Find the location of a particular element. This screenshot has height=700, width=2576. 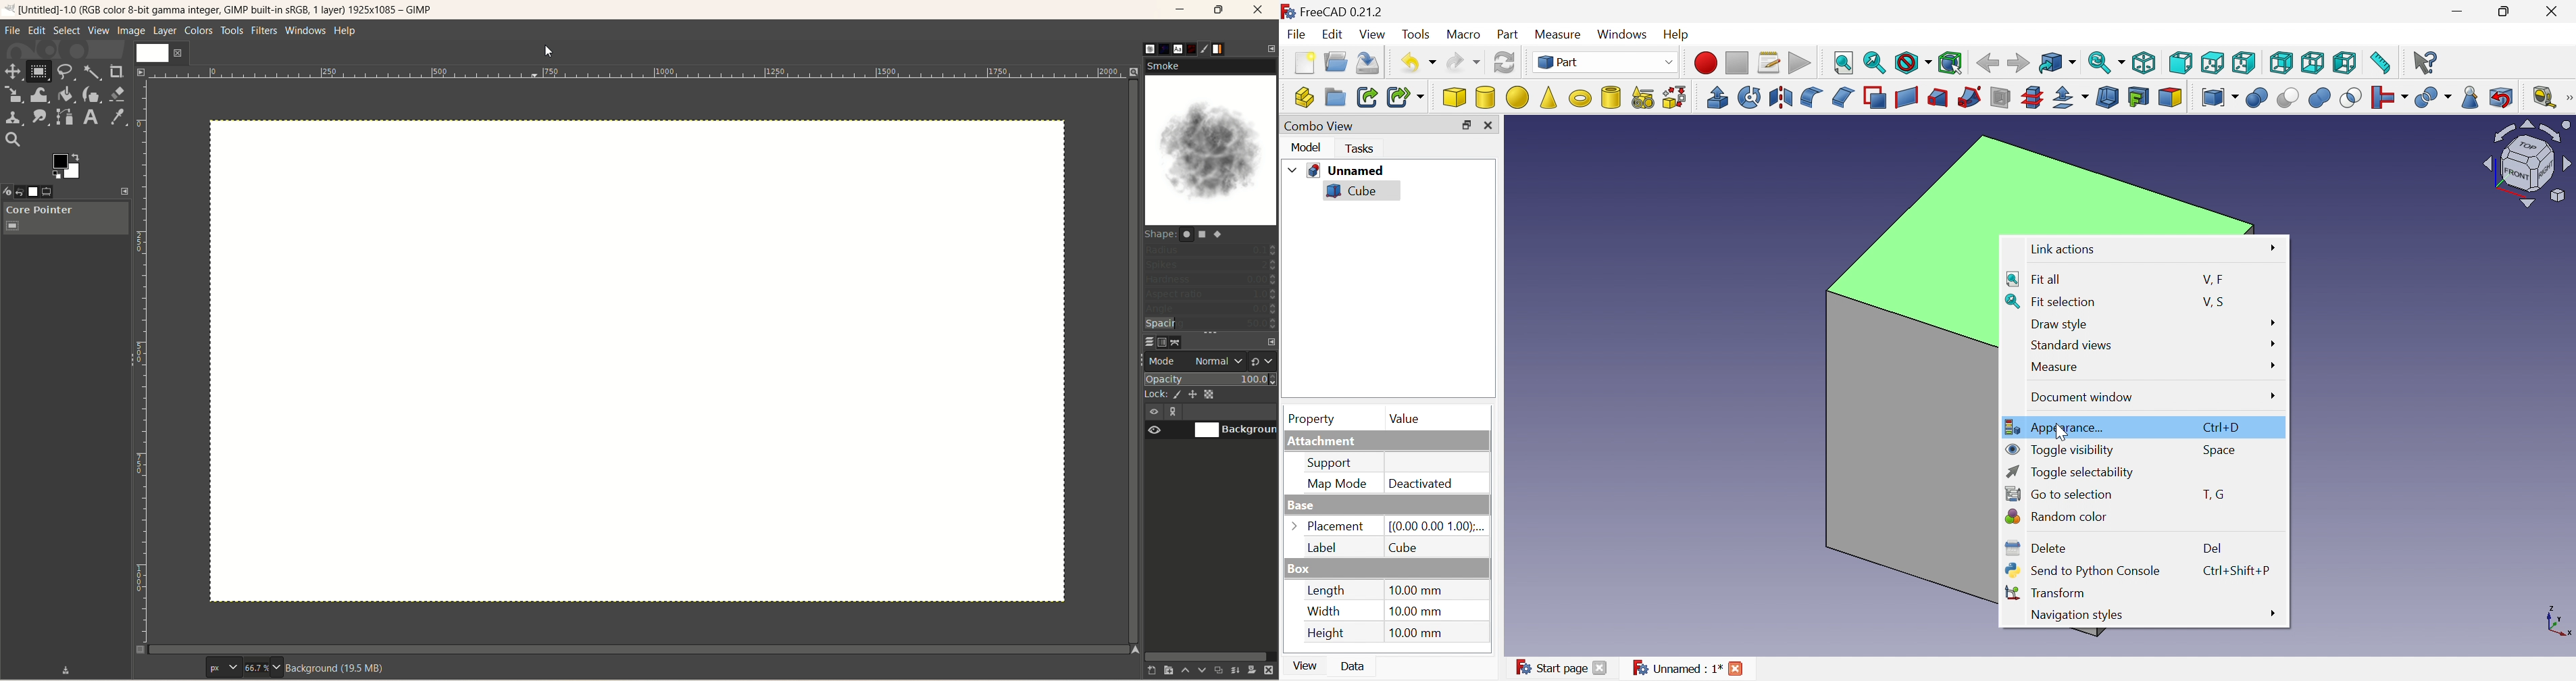

More is located at coordinates (2271, 397).